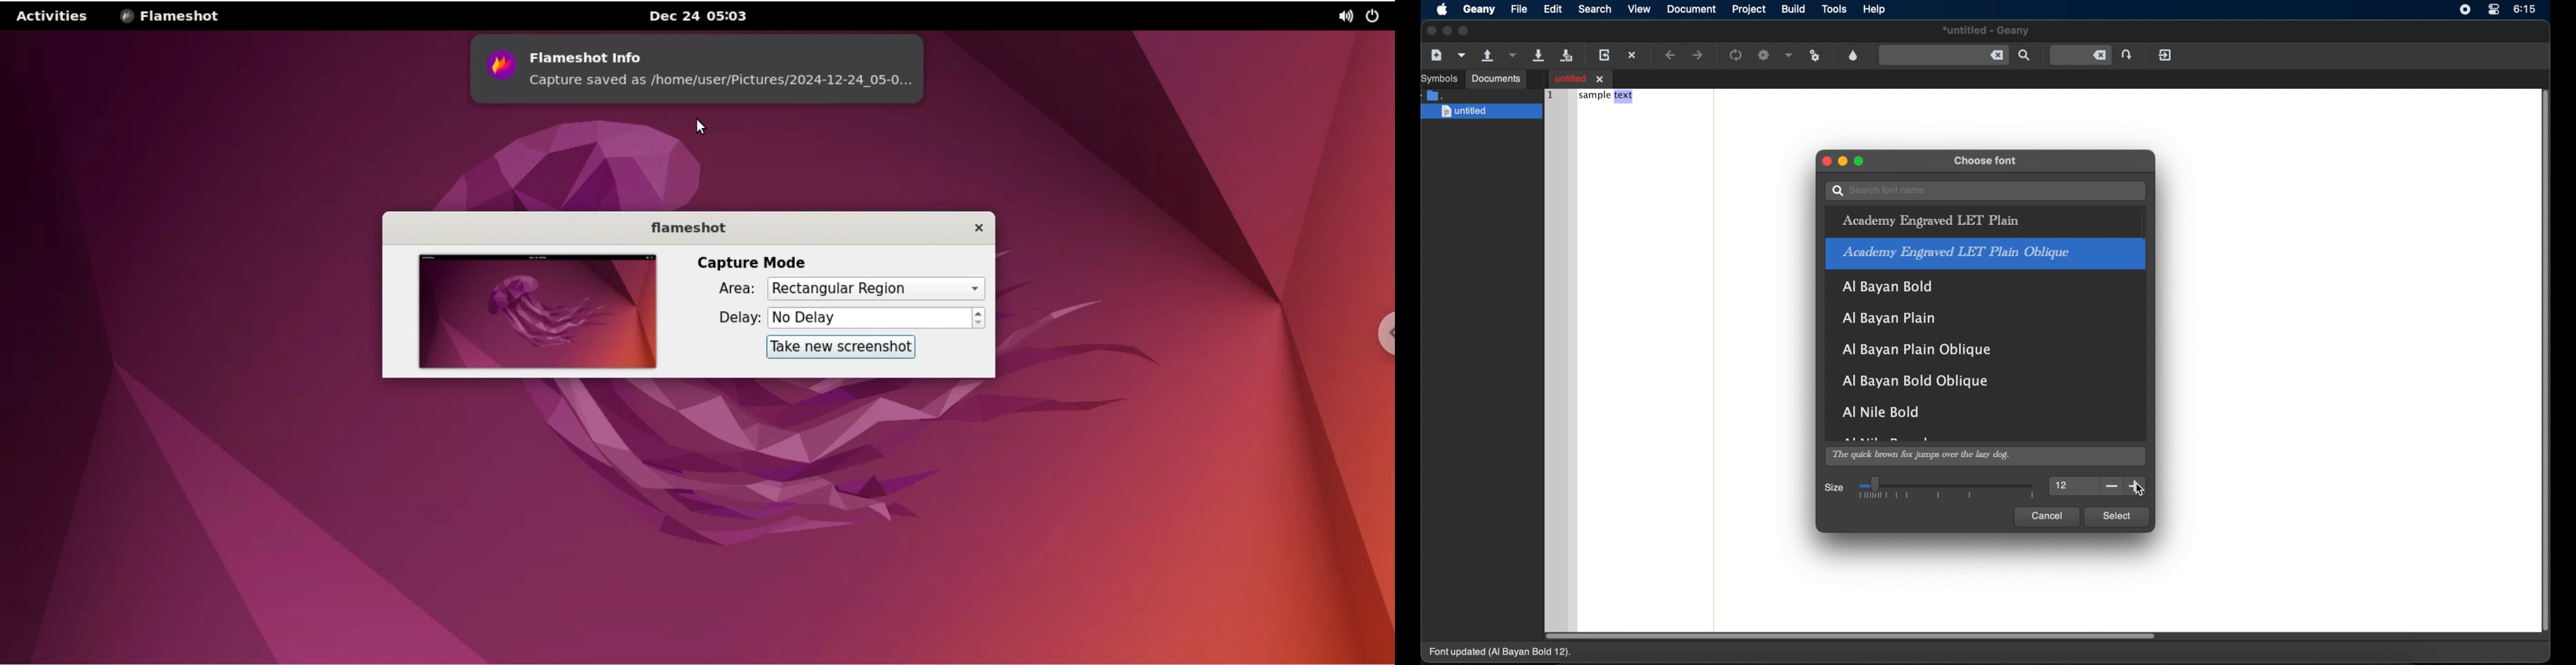 Image resolution: width=2576 pixels, height=672 pixels. Describe the element at coordinates (1892, 291) in the screenshot. I see `Al Bayan Bold` at that location.